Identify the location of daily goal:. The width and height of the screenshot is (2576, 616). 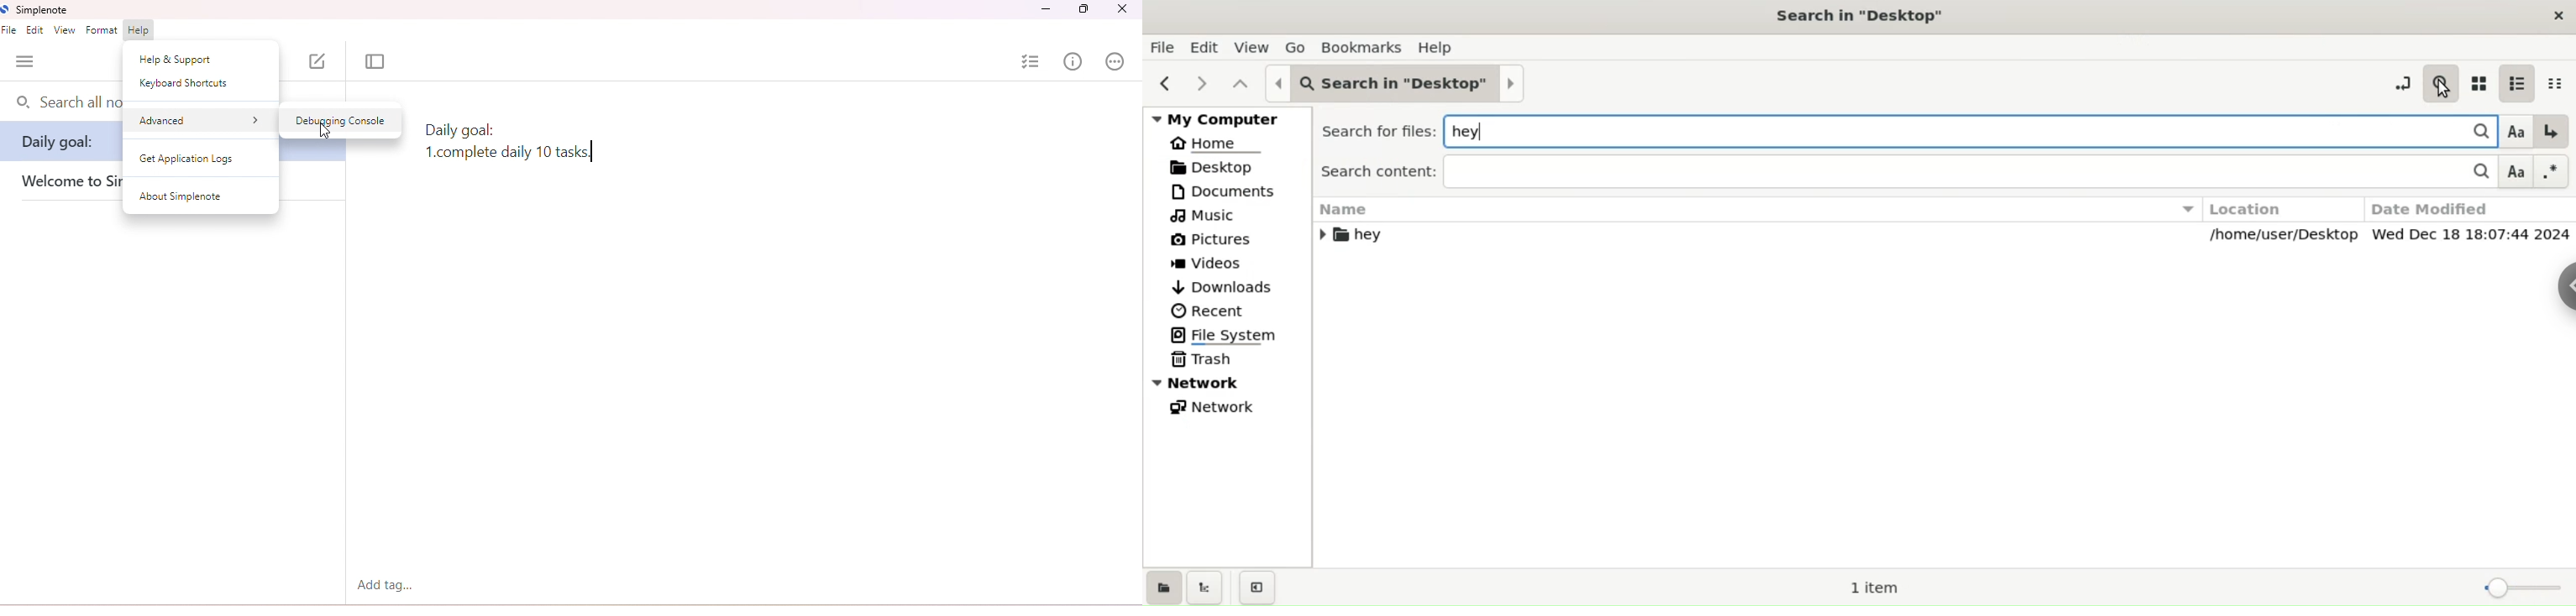
(60, 146).